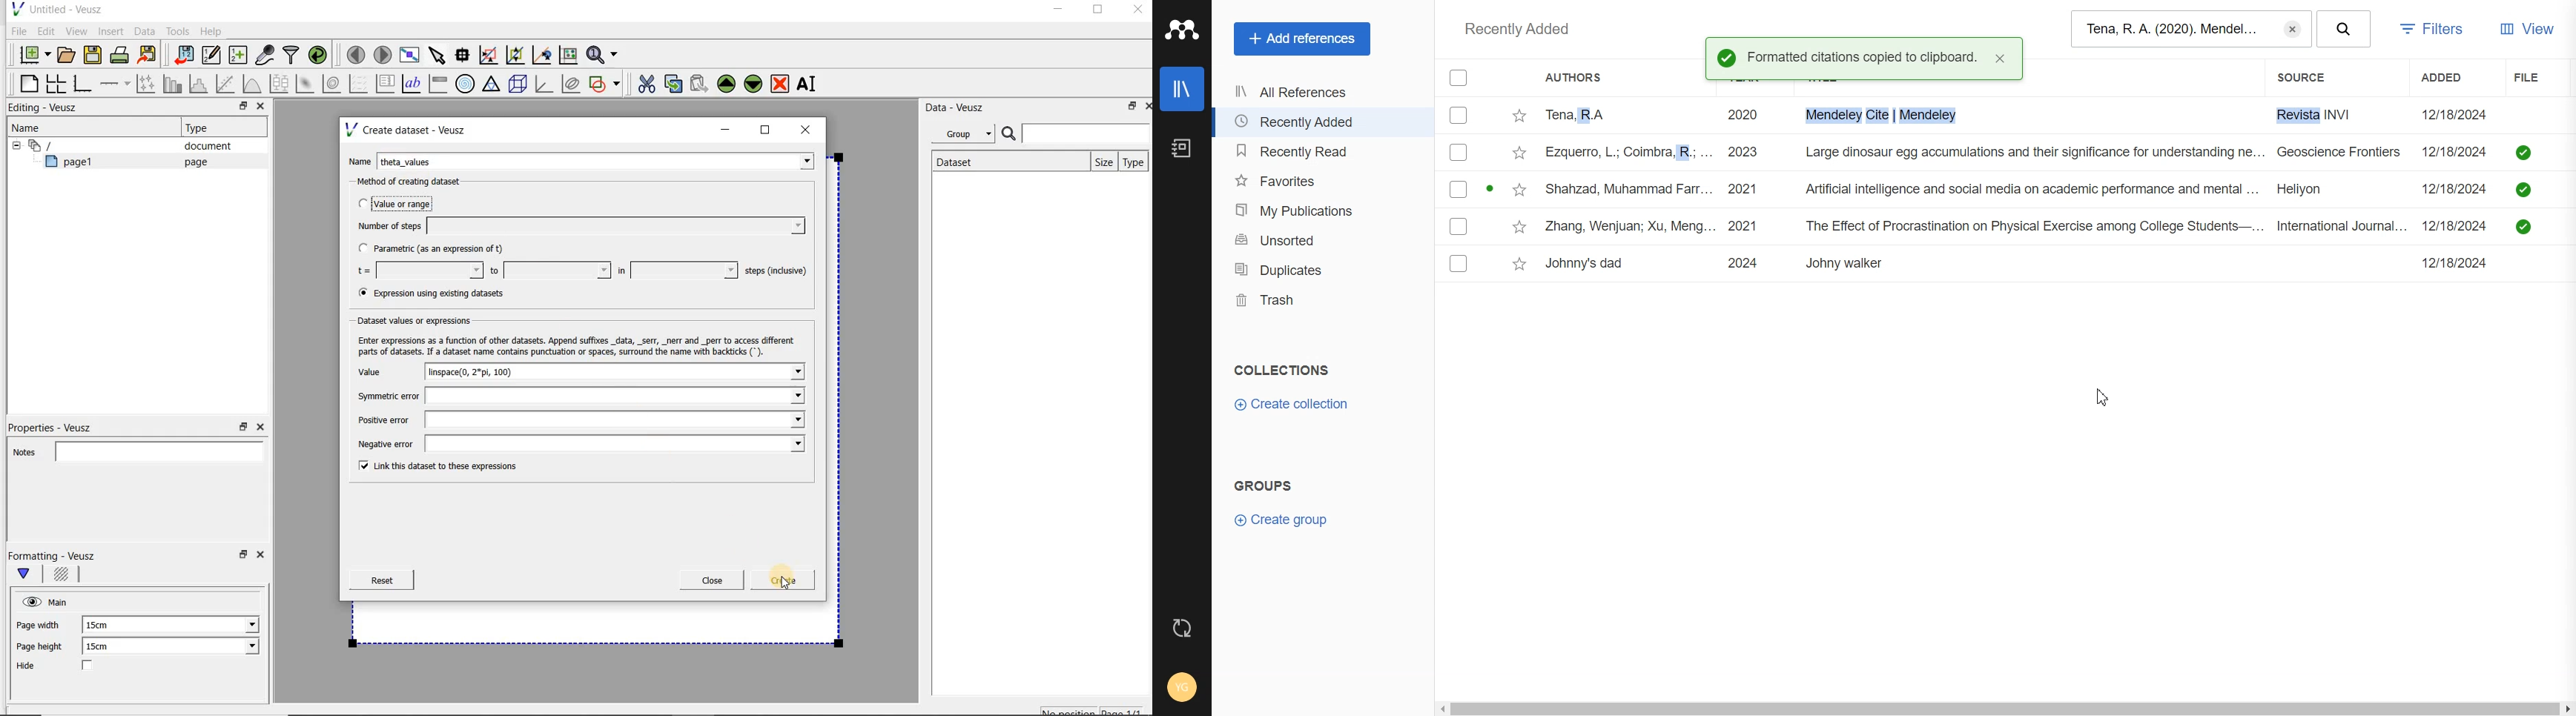 The image size is (2576, 728). Describe the element at coordinates (251, 84) in the screenshot. I see `plot a function` at that location.